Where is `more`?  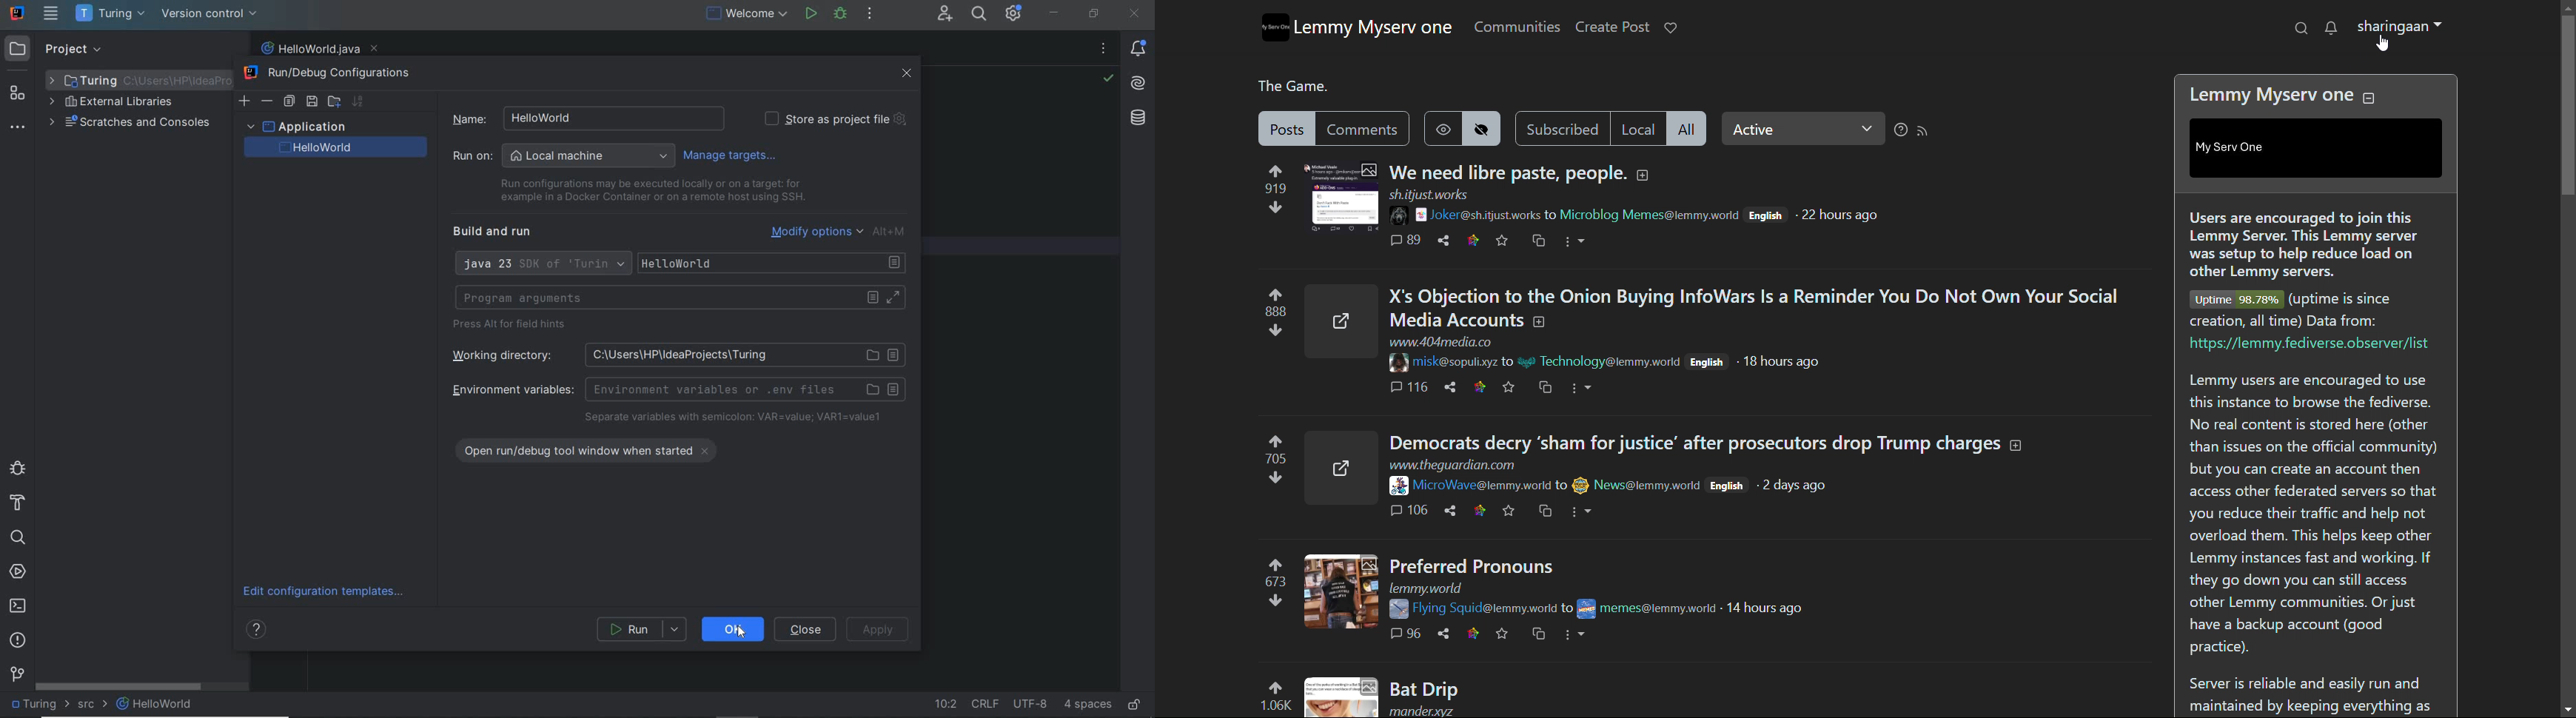
more is located at coordinates (1578, 637).